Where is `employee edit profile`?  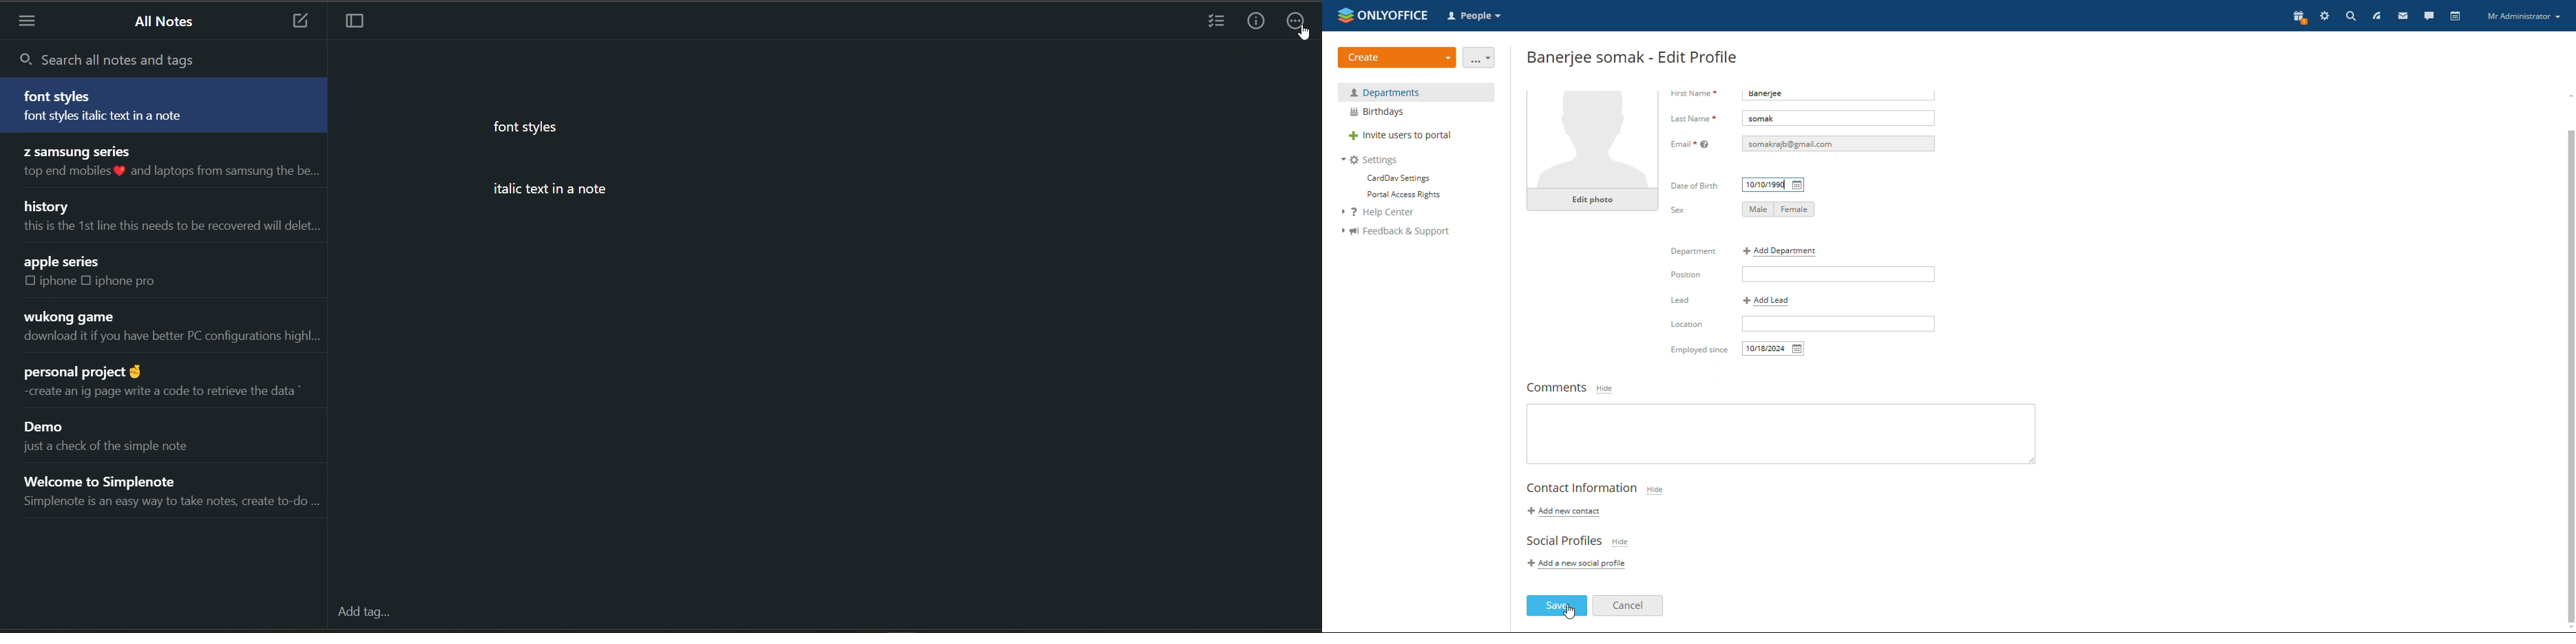
employee edit profile is located at coordinates (1634, 56).